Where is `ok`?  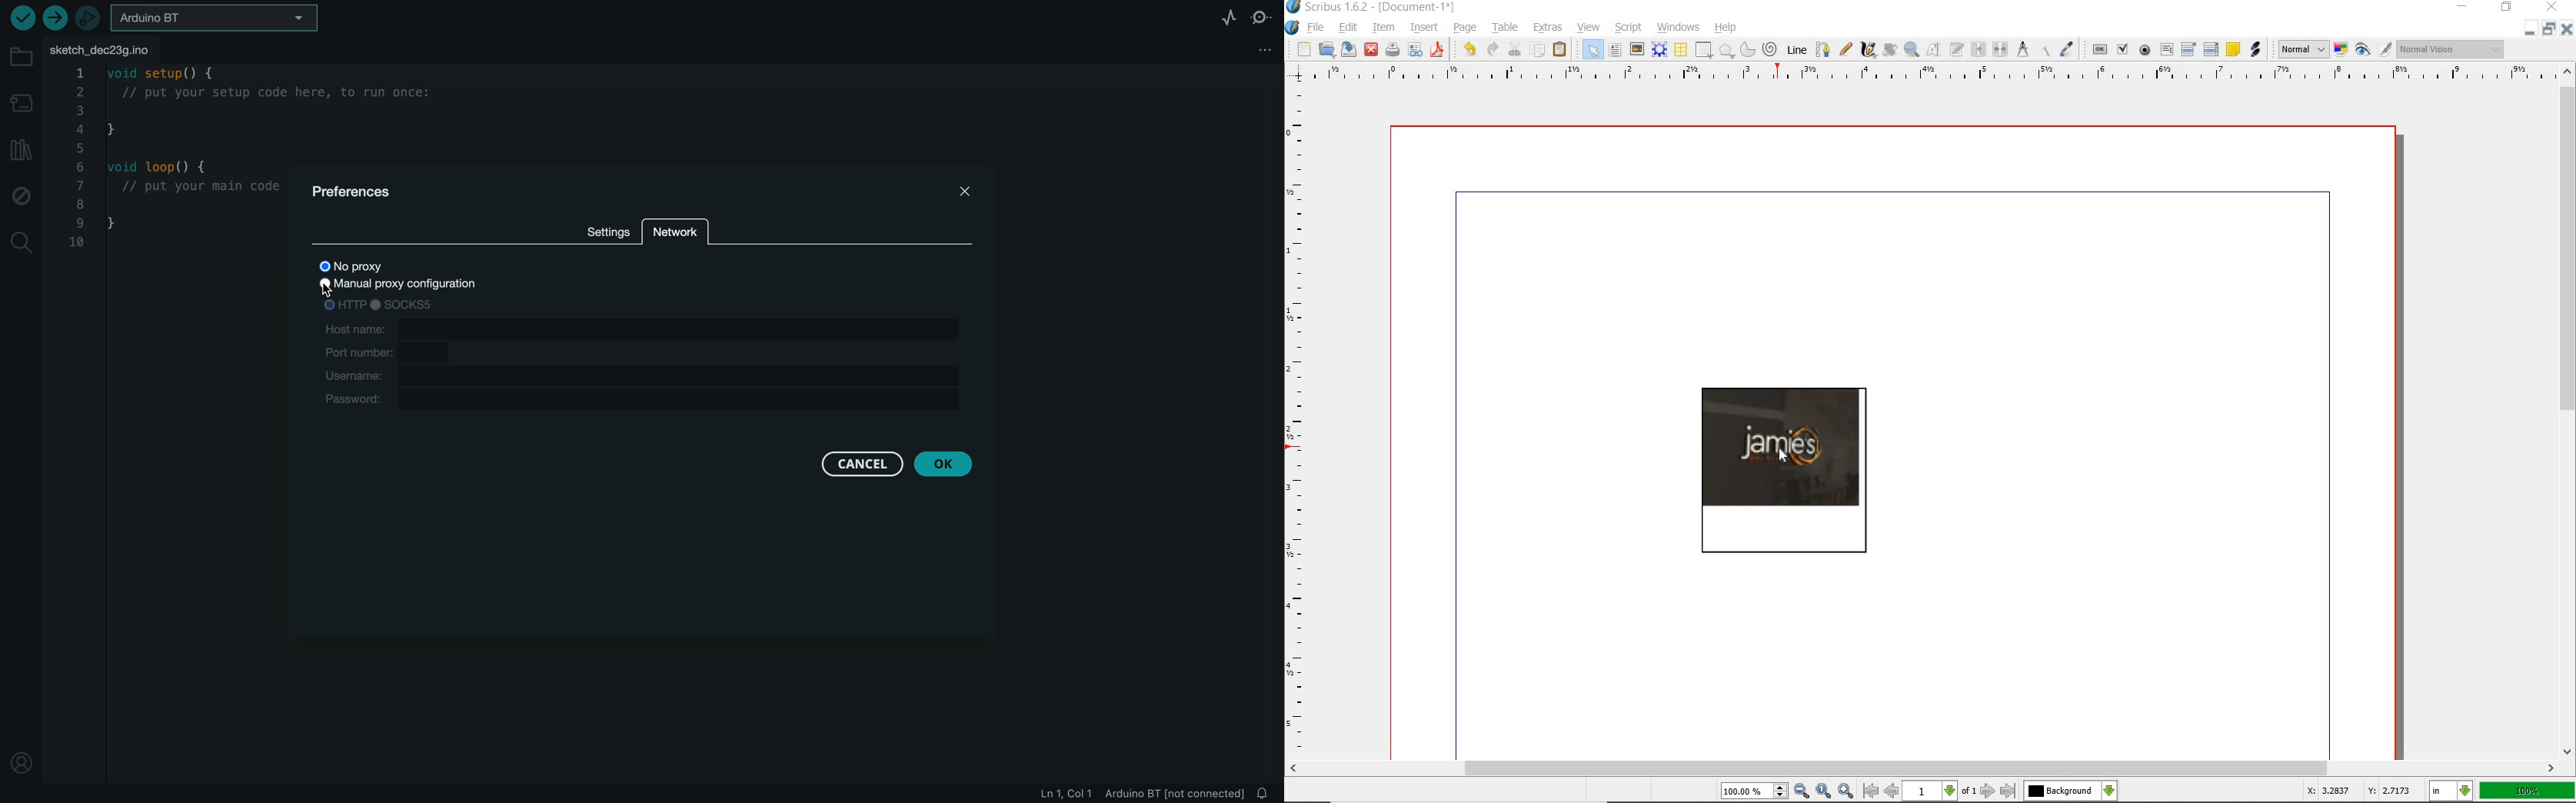 ok is located at coordinates (956, 463).